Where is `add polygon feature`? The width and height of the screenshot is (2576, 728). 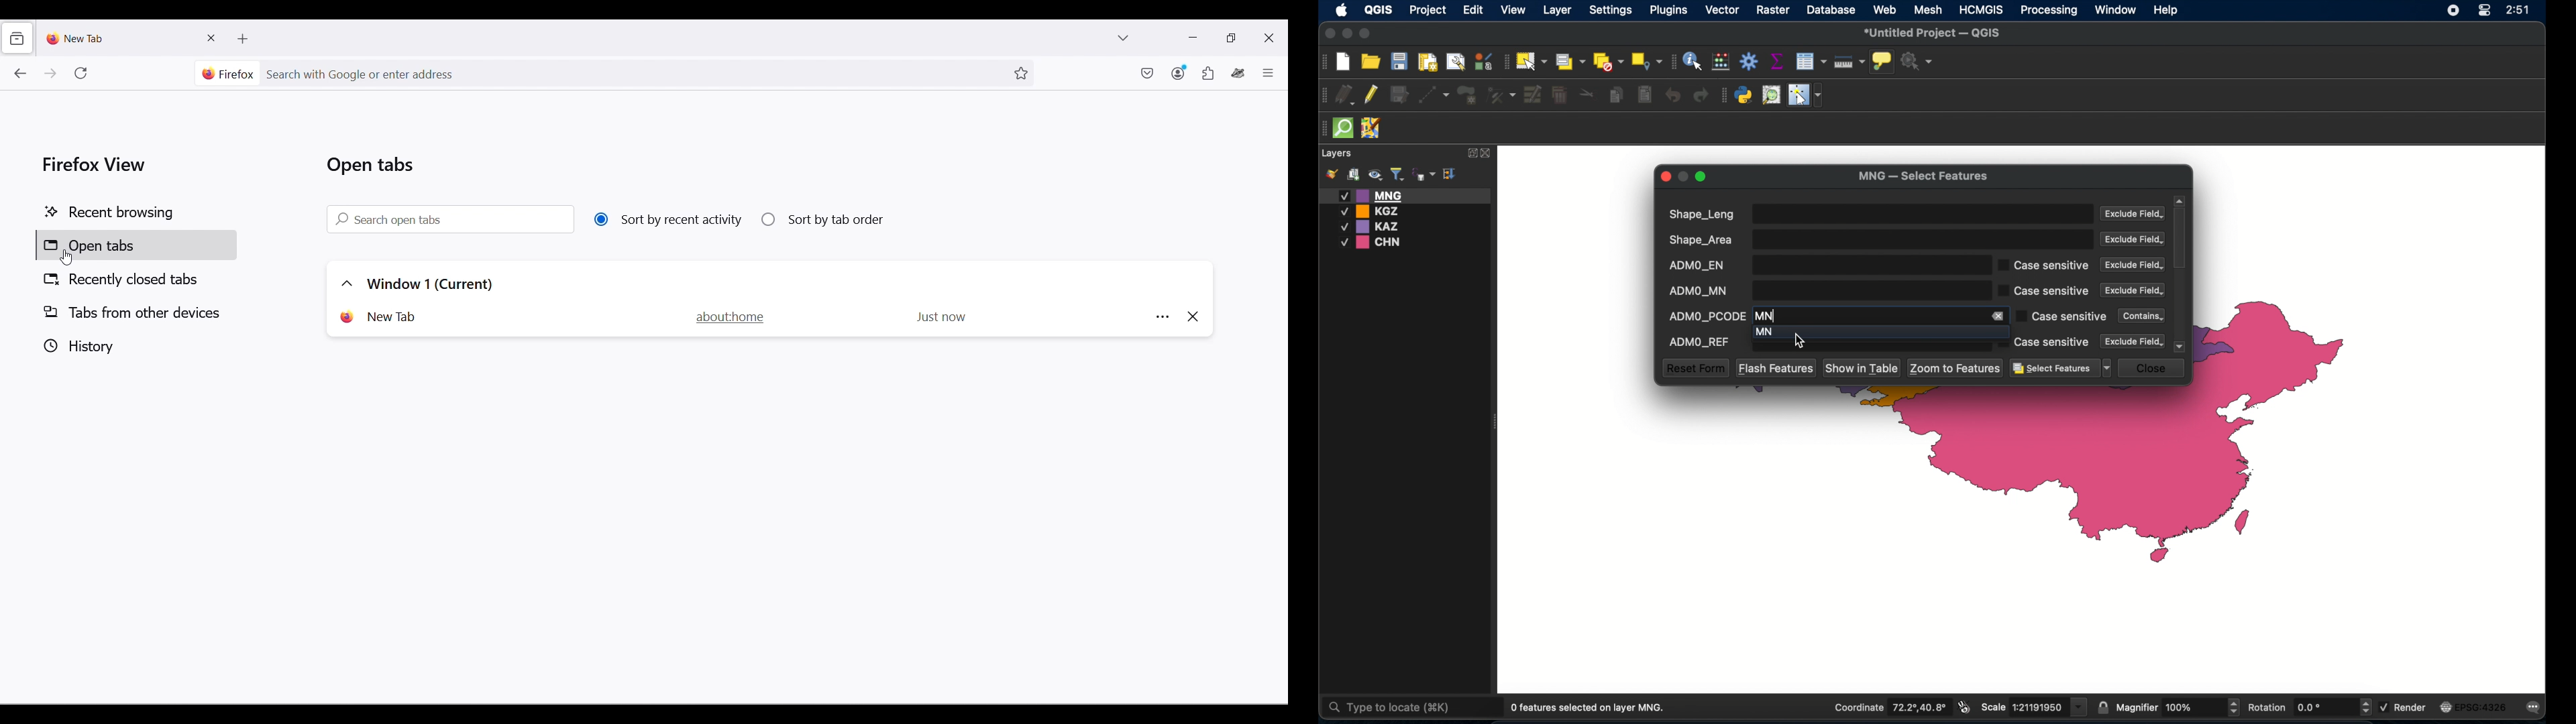
add polygon feature is located at coordinates (1468, 94).